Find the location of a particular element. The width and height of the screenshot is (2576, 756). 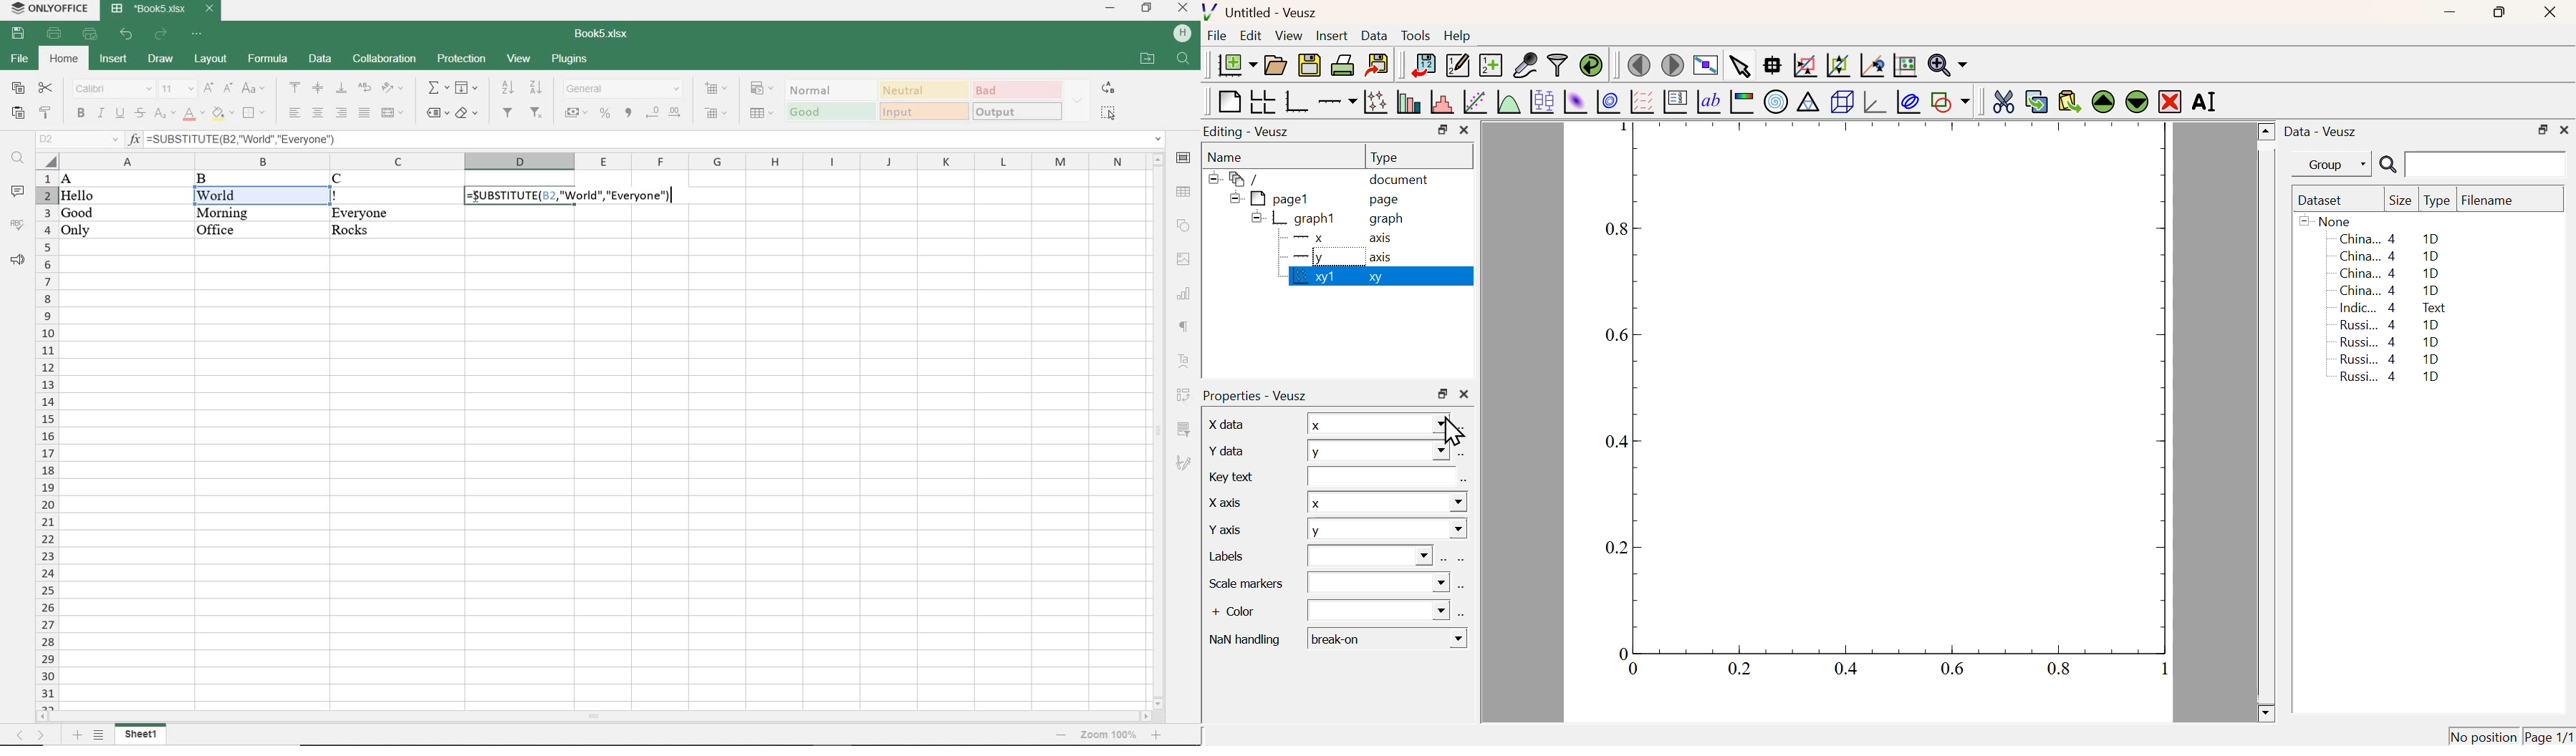

find is located at coordinates (1185, 59).